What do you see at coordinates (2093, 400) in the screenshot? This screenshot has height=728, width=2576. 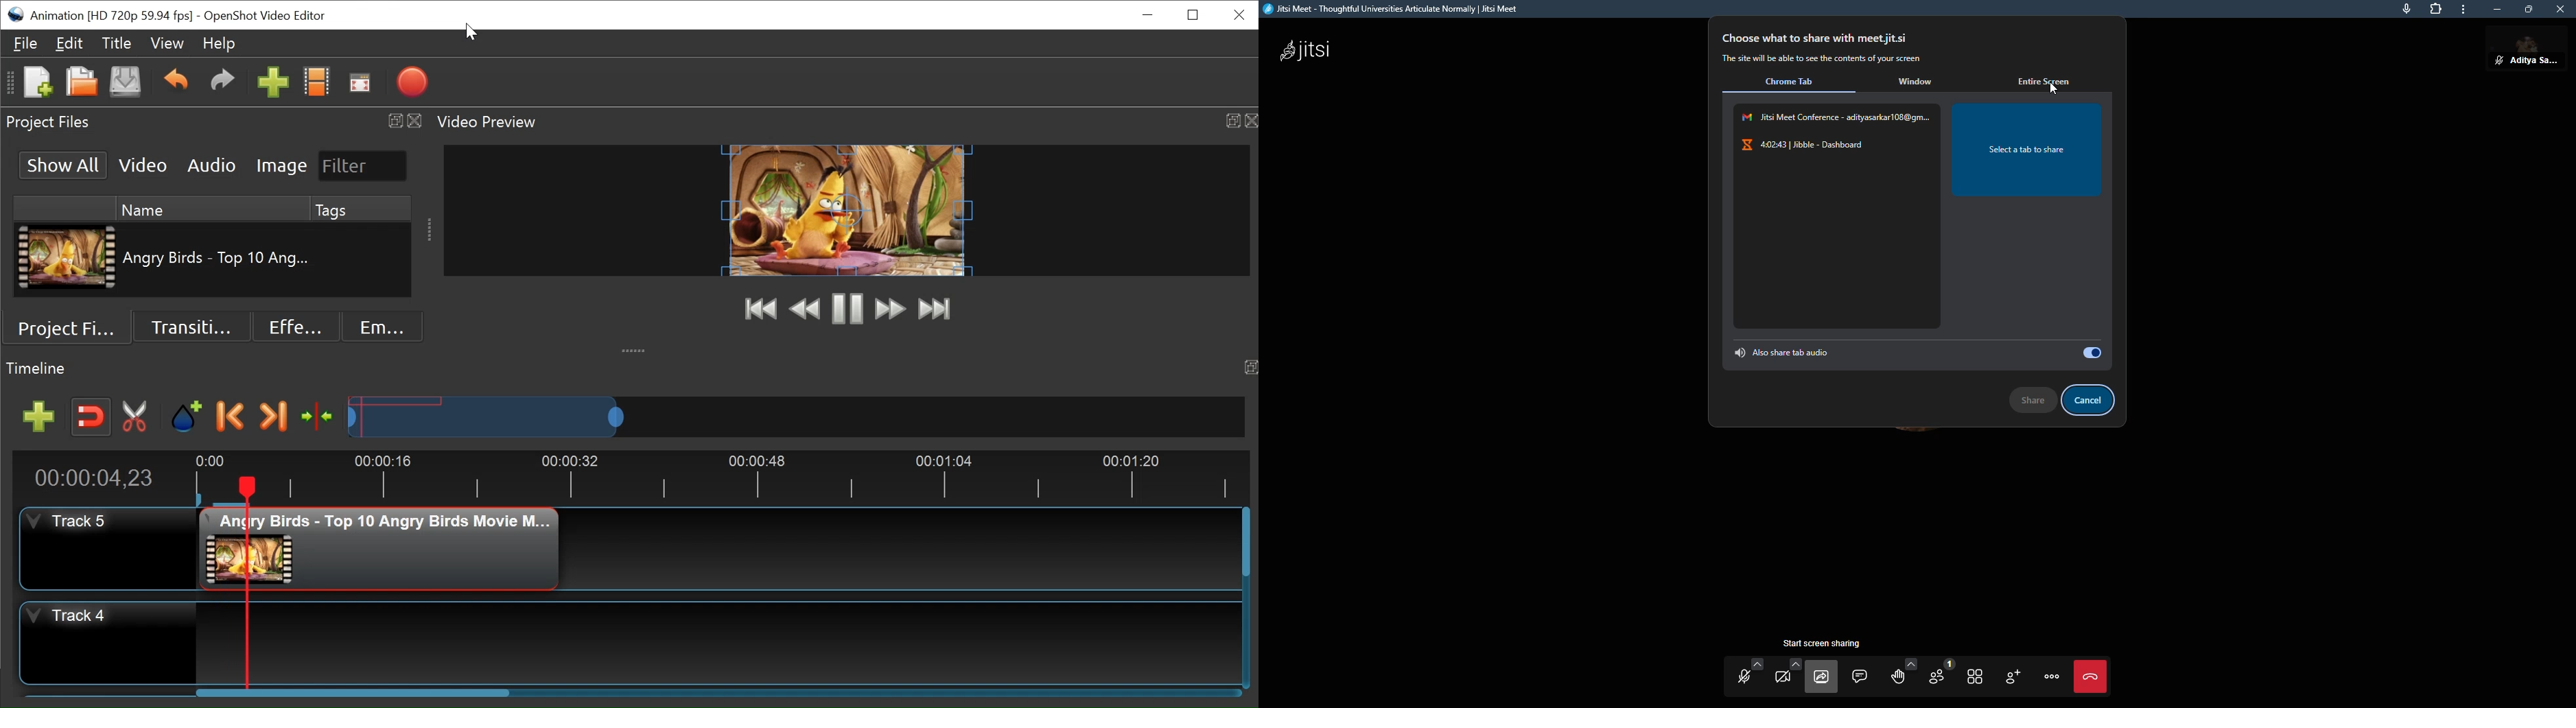 I see `cancel` at bounding box center [2093, 400].